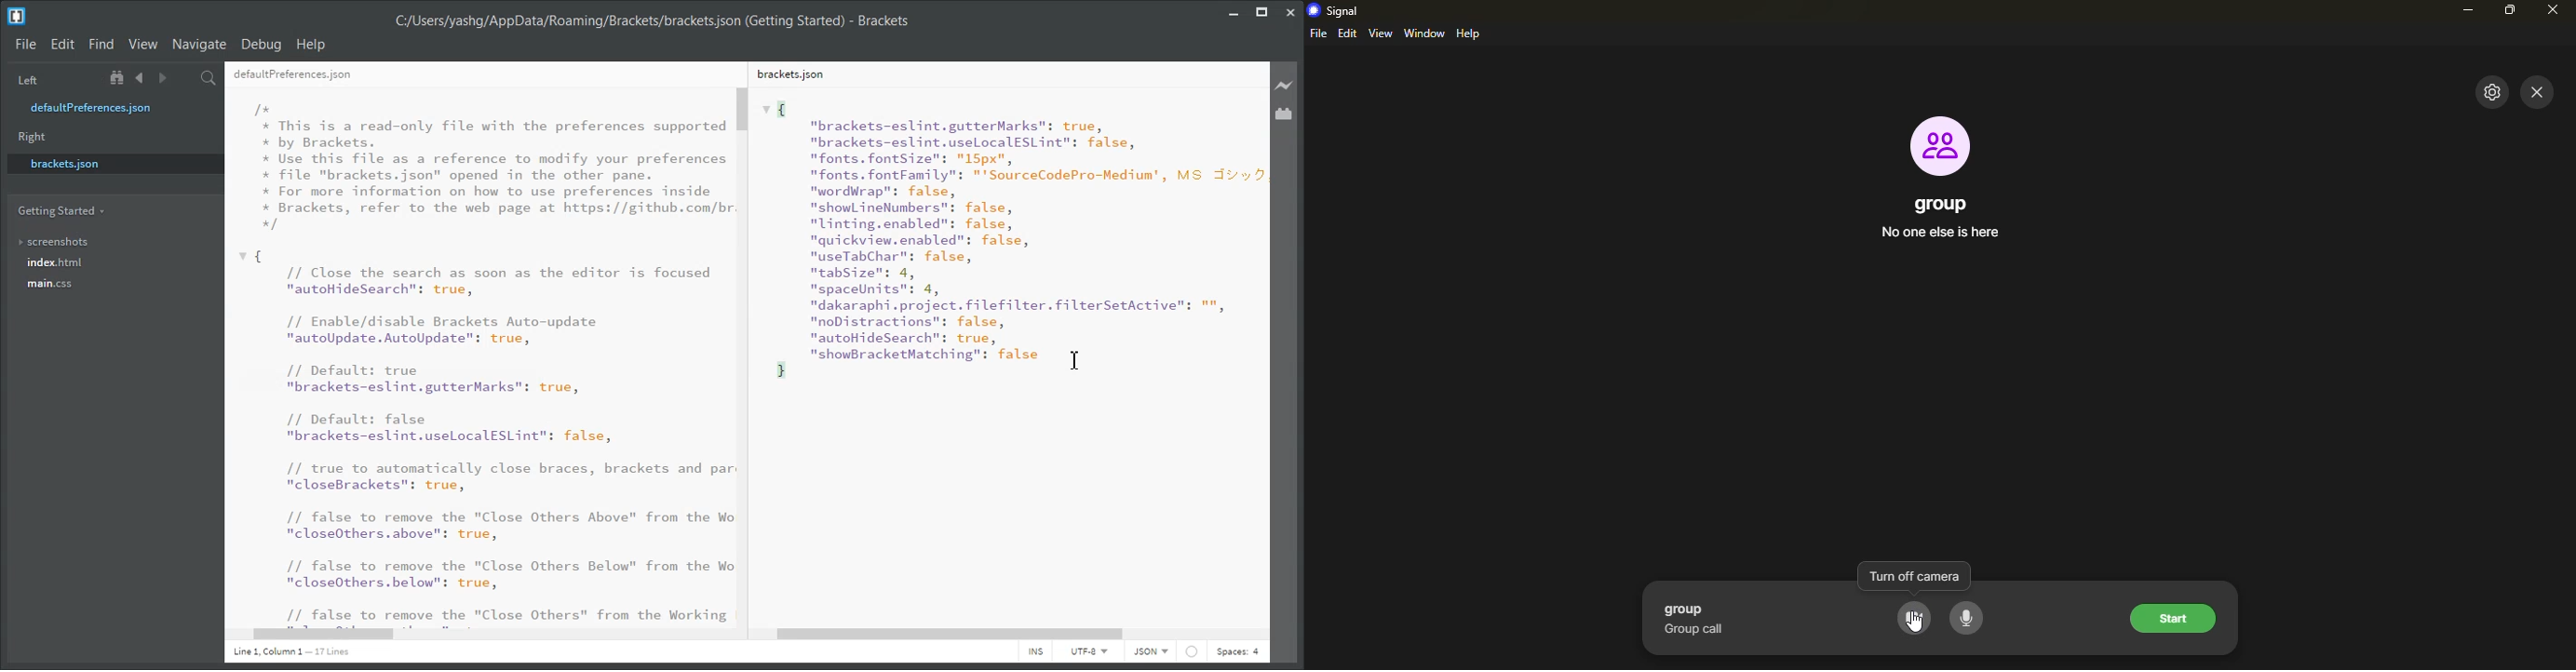 The image size is (2576, 672). What do you see at coordinates (209, 78) in the screenshot?
I see `Find in files` at bounding box center [209, 78].